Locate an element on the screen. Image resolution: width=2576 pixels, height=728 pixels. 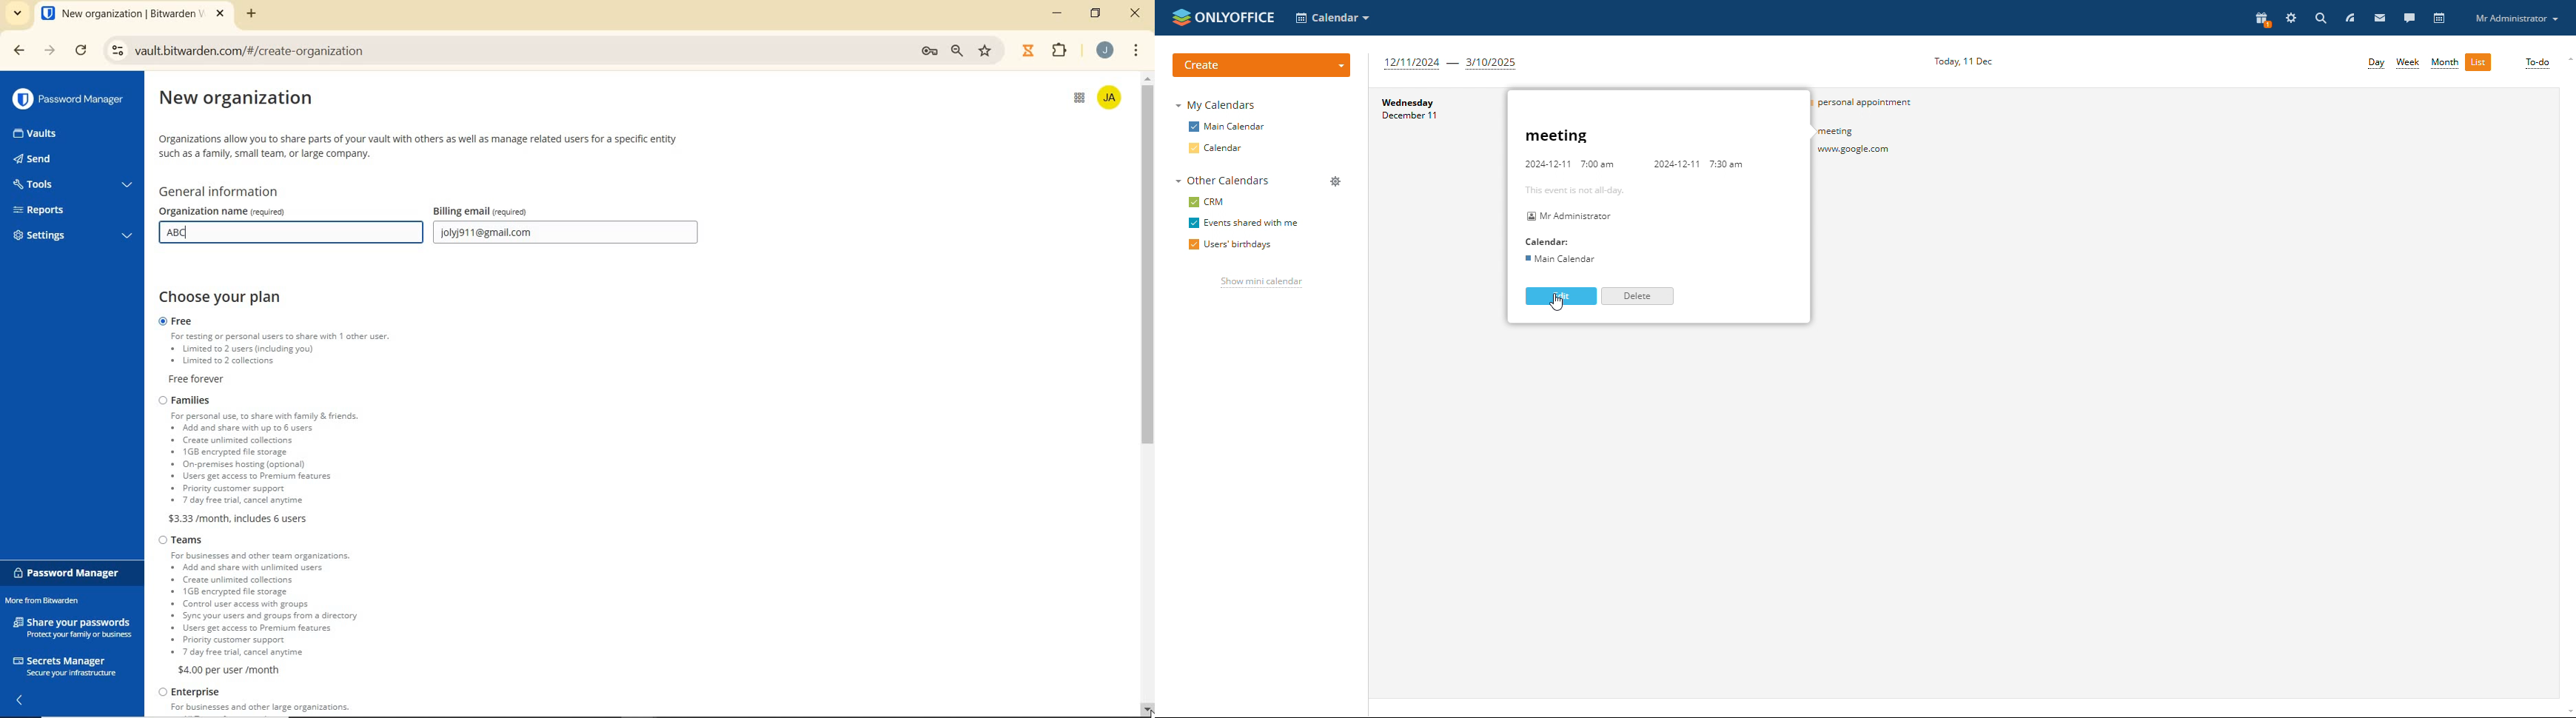
enterprise plan is located at coordinates (261, 702).